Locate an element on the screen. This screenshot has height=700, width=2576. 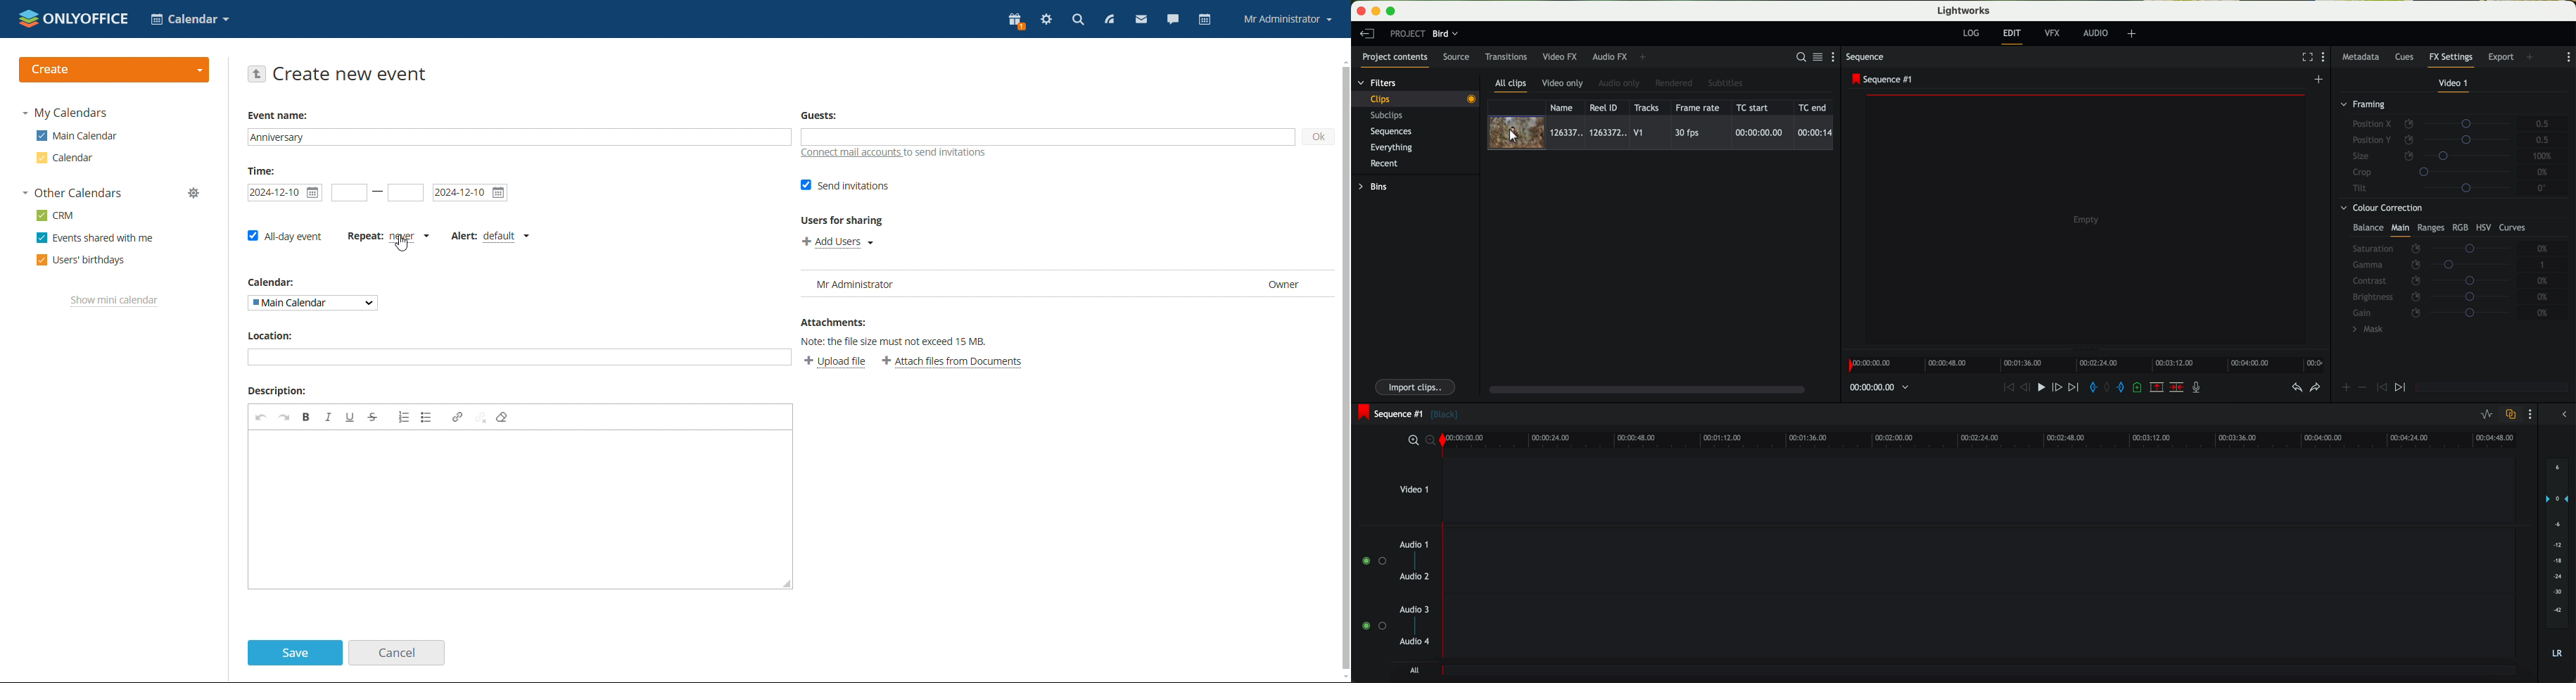
crm is located at coordinates (56, 215).